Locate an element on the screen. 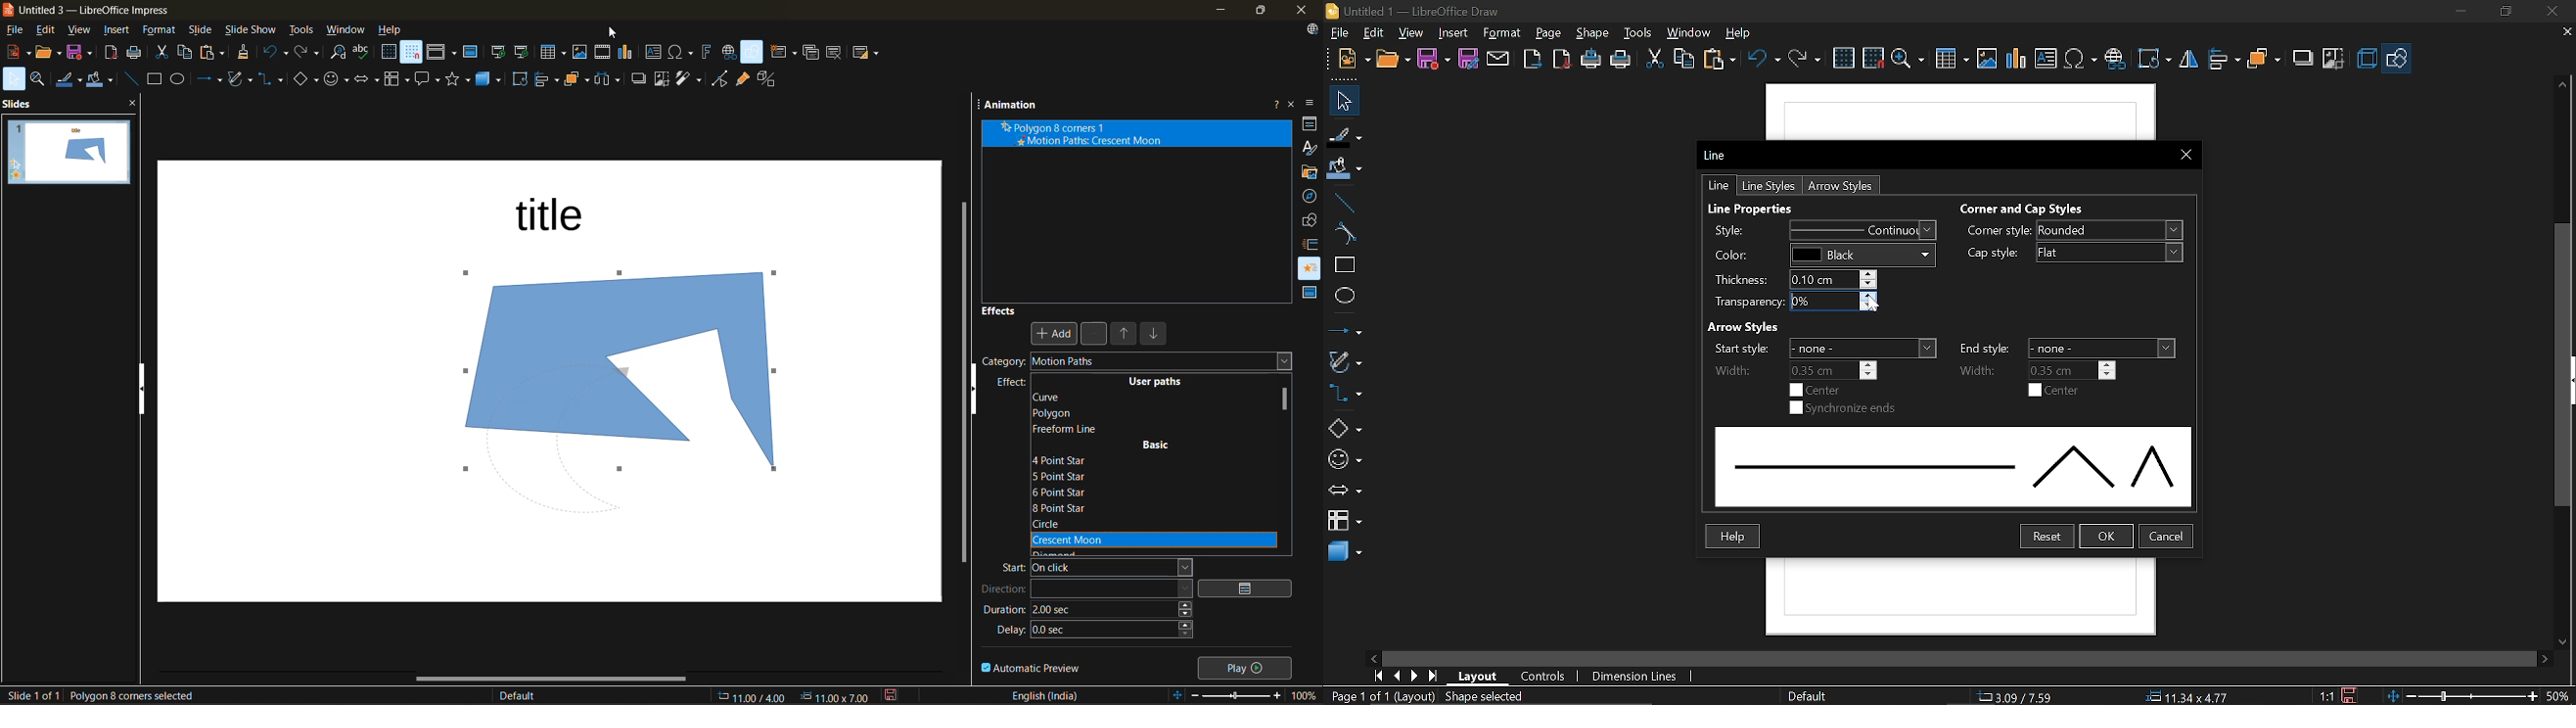 This screenshot has width=2576, height=728. remove effect is located at coordinates (1097, 335).